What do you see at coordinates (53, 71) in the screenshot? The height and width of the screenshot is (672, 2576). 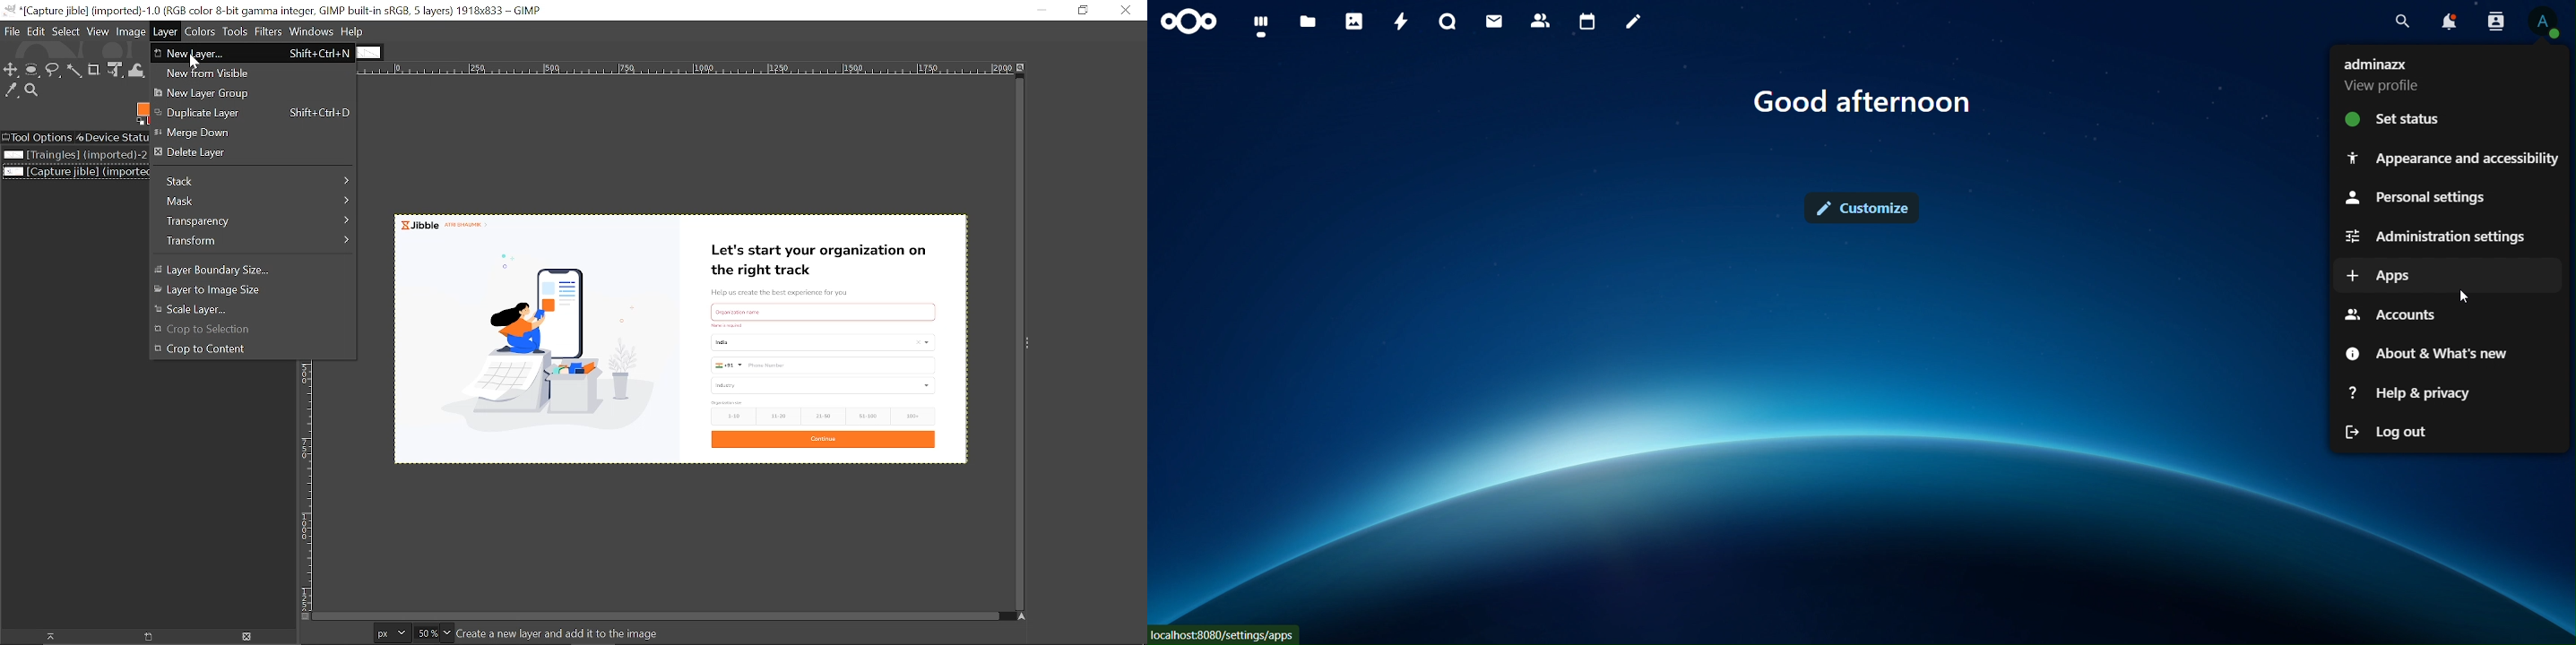 I see `Free select tool` at bounding box center [53, 71].